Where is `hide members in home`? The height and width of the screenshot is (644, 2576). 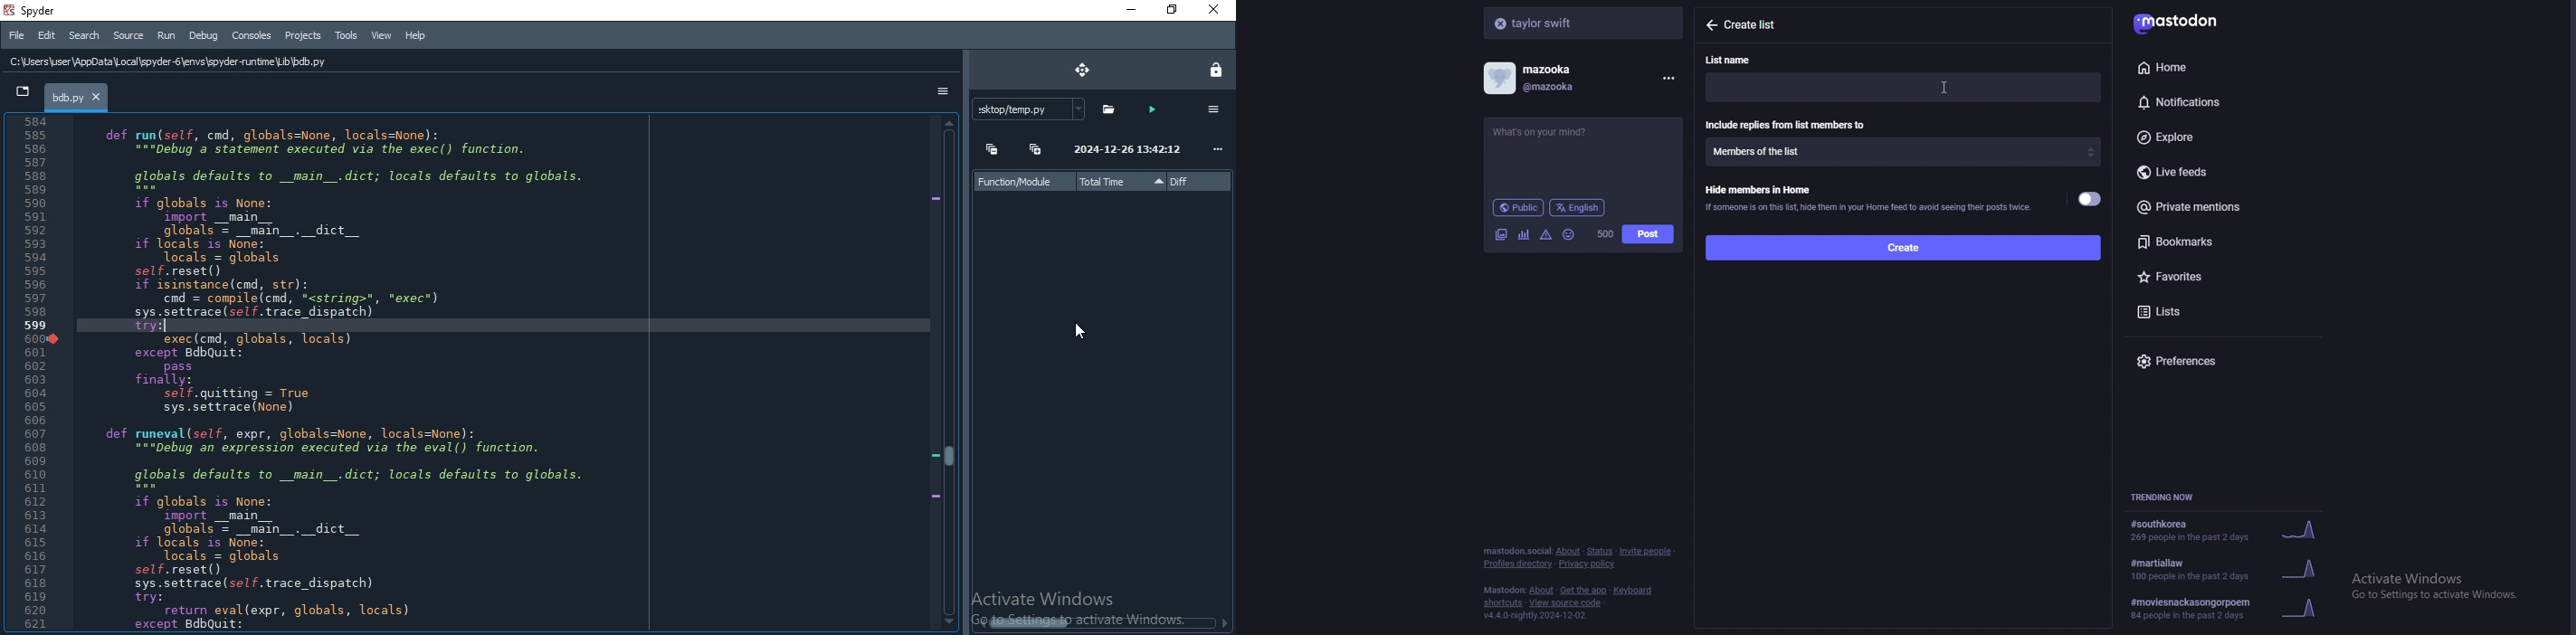 hide members in home is located at coordinates (1868, 197).